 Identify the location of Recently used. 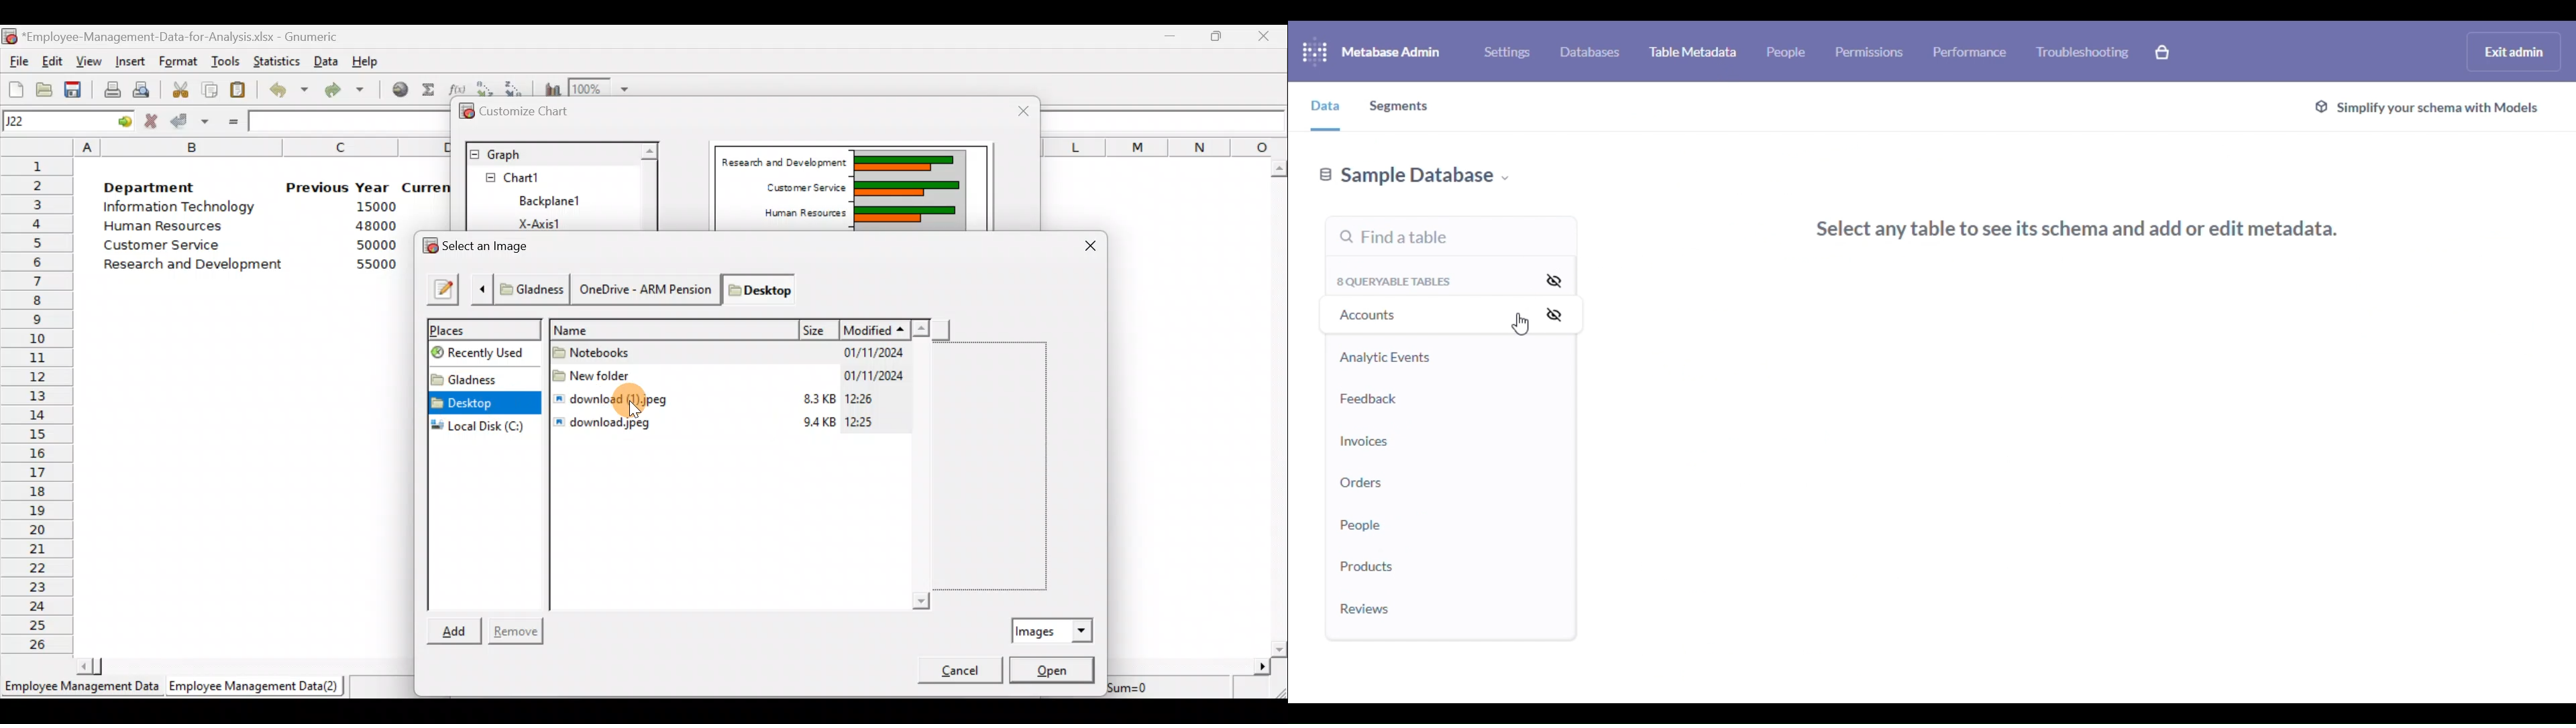
(488, 353).